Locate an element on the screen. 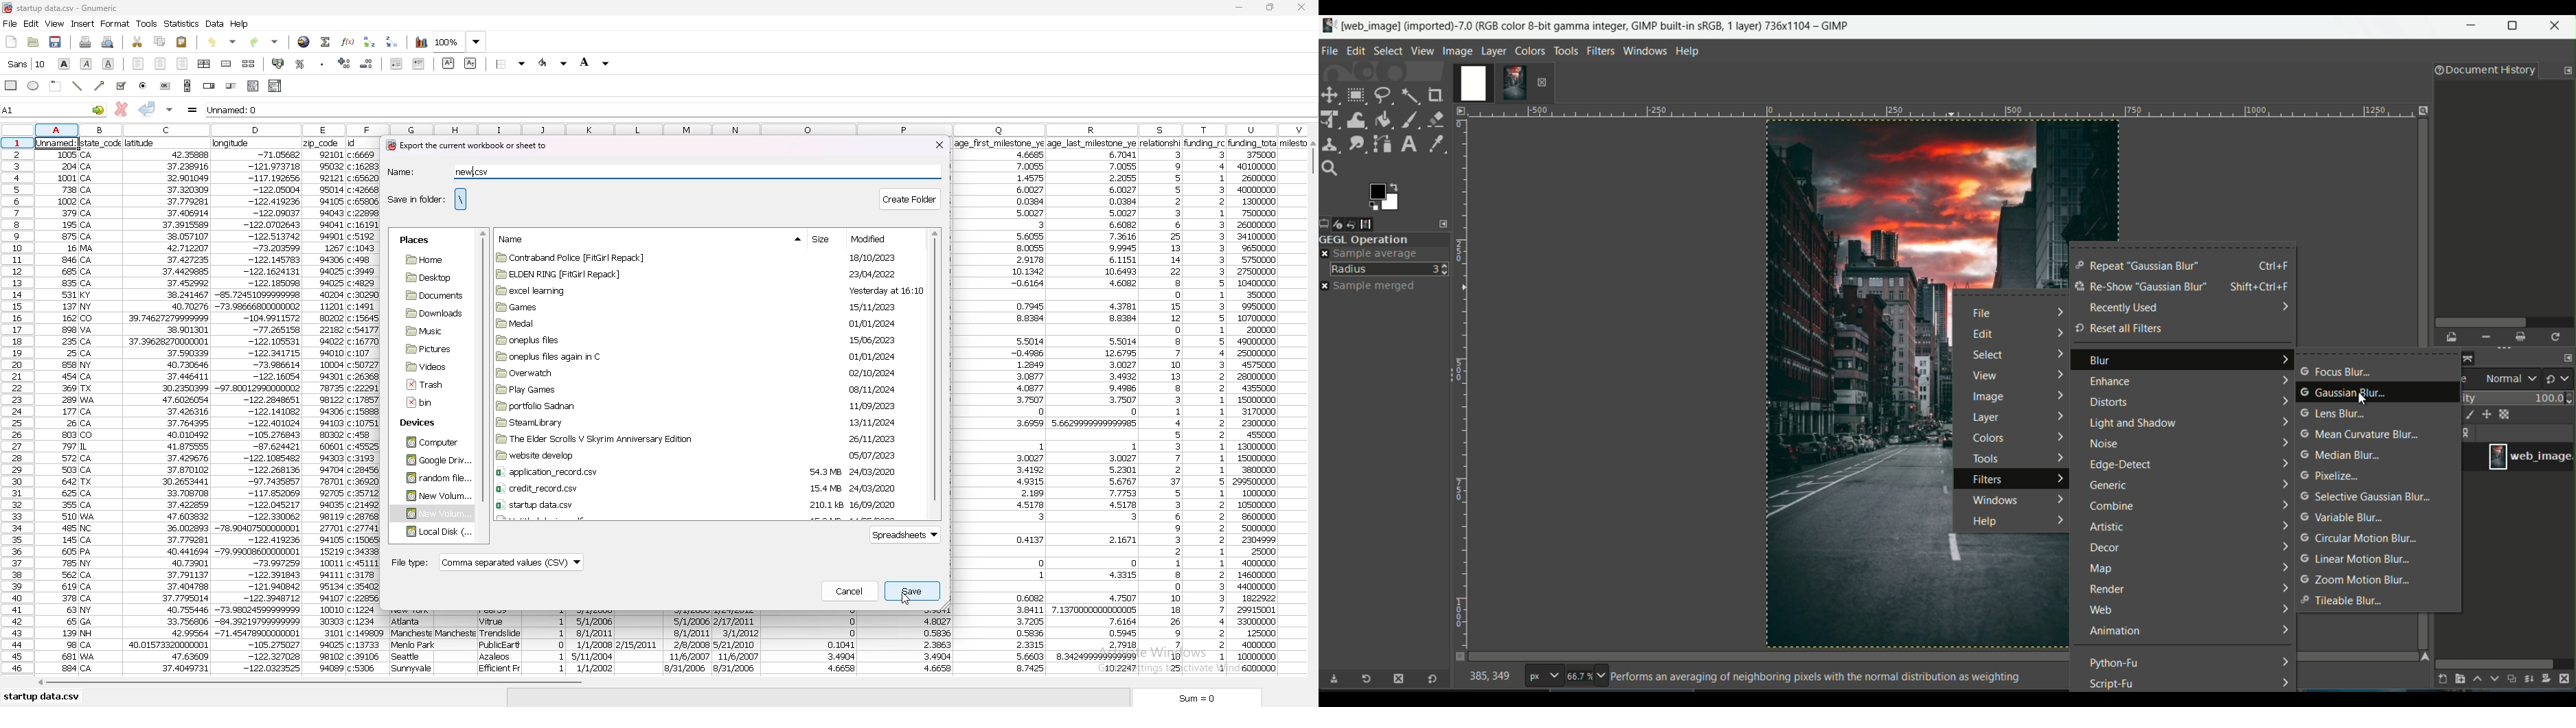  spin button is located at coordinates (209, 86).